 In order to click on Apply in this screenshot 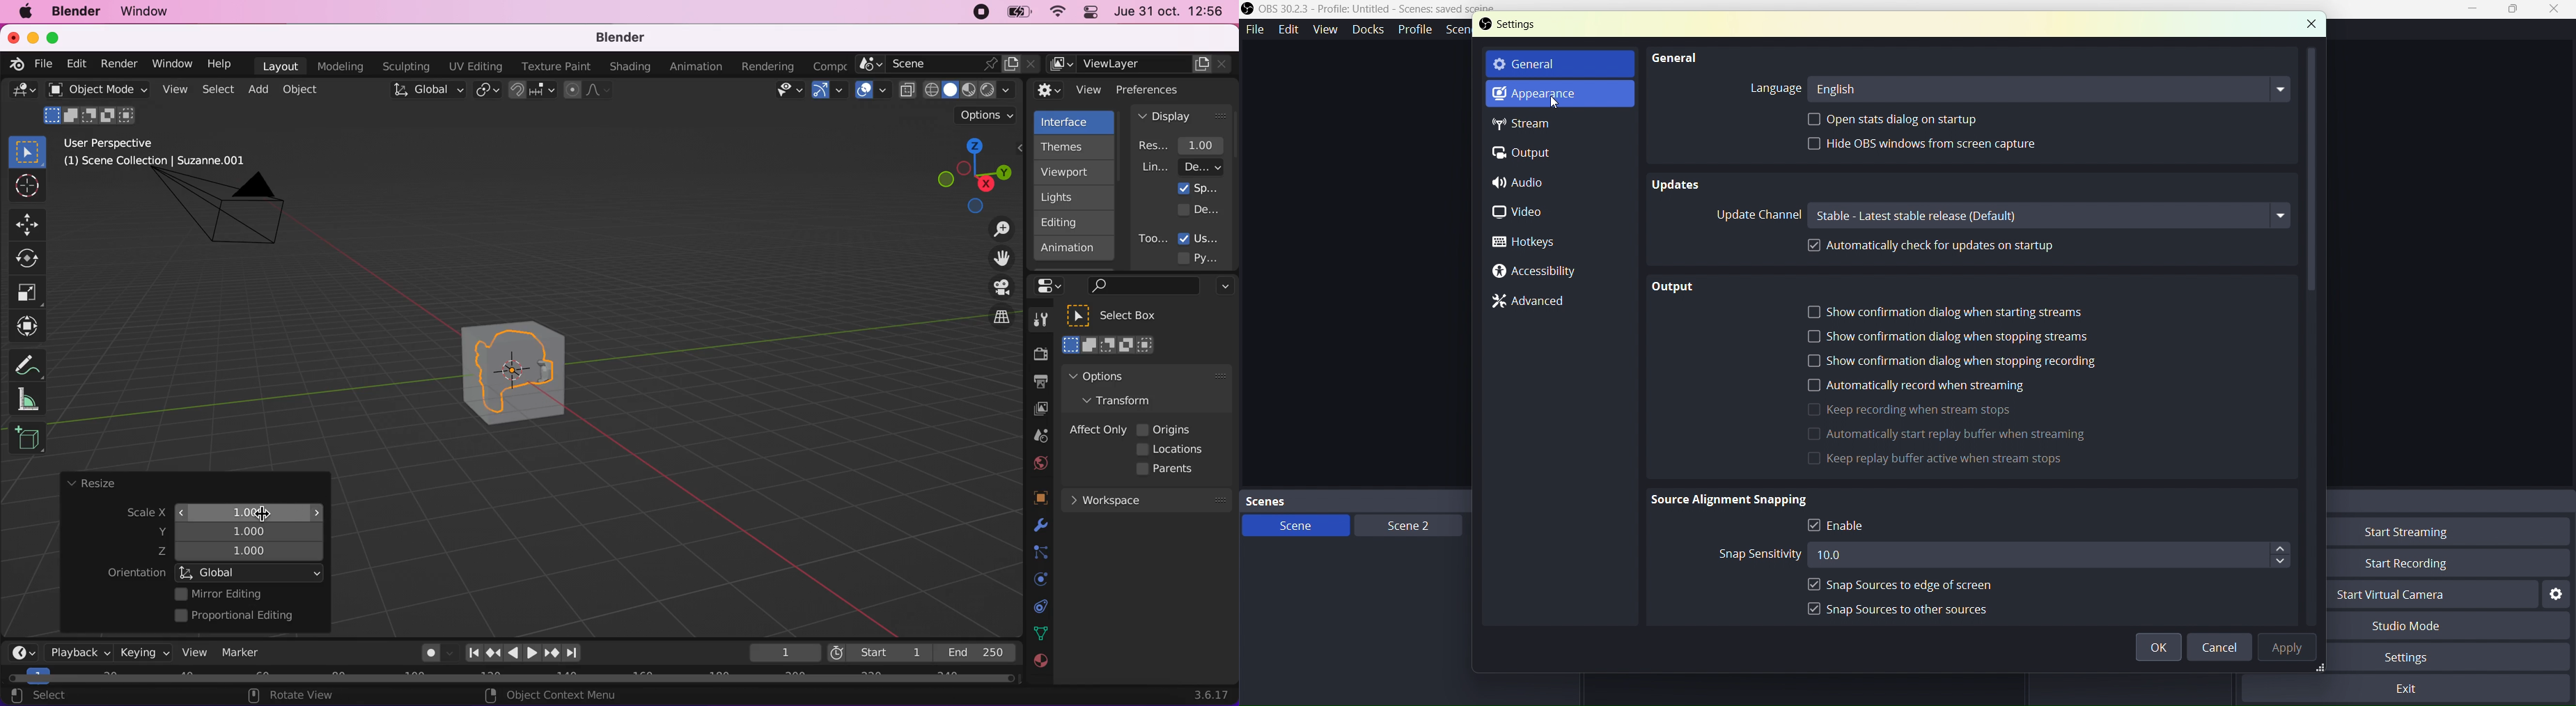, I will do `click(2290, 650)`.